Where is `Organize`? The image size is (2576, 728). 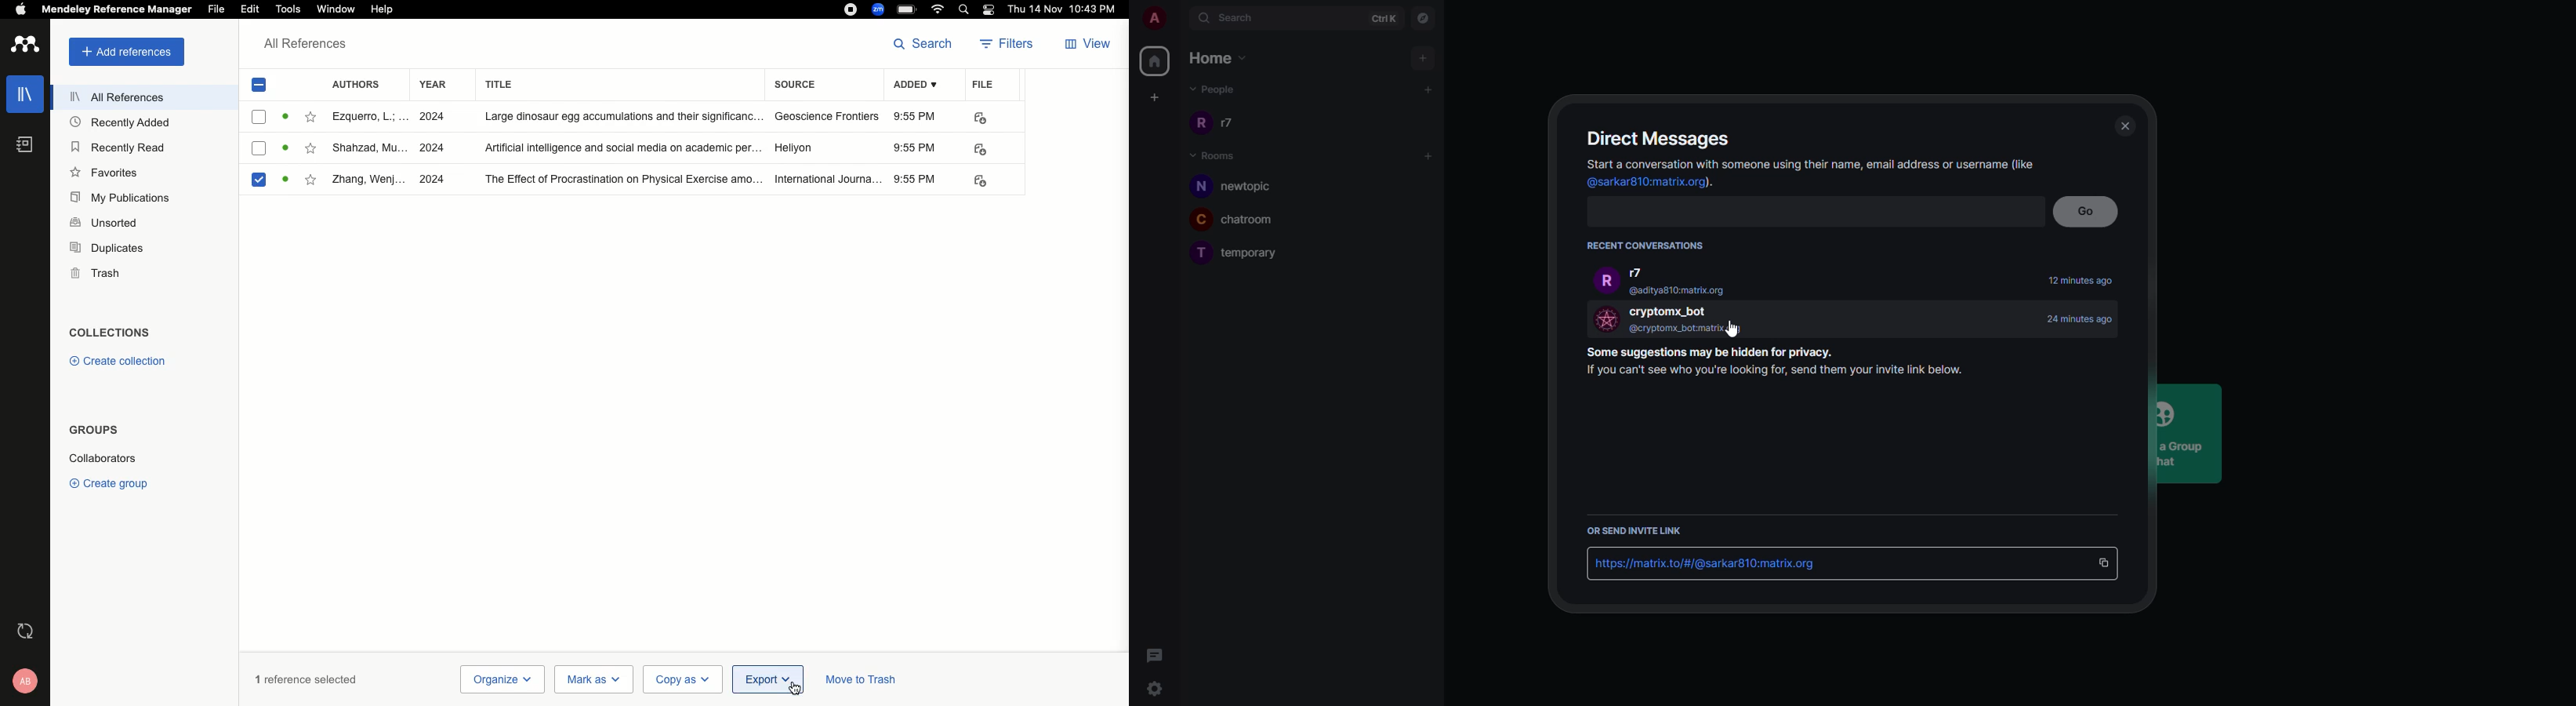
Organize is located at coordinates (501, 679).